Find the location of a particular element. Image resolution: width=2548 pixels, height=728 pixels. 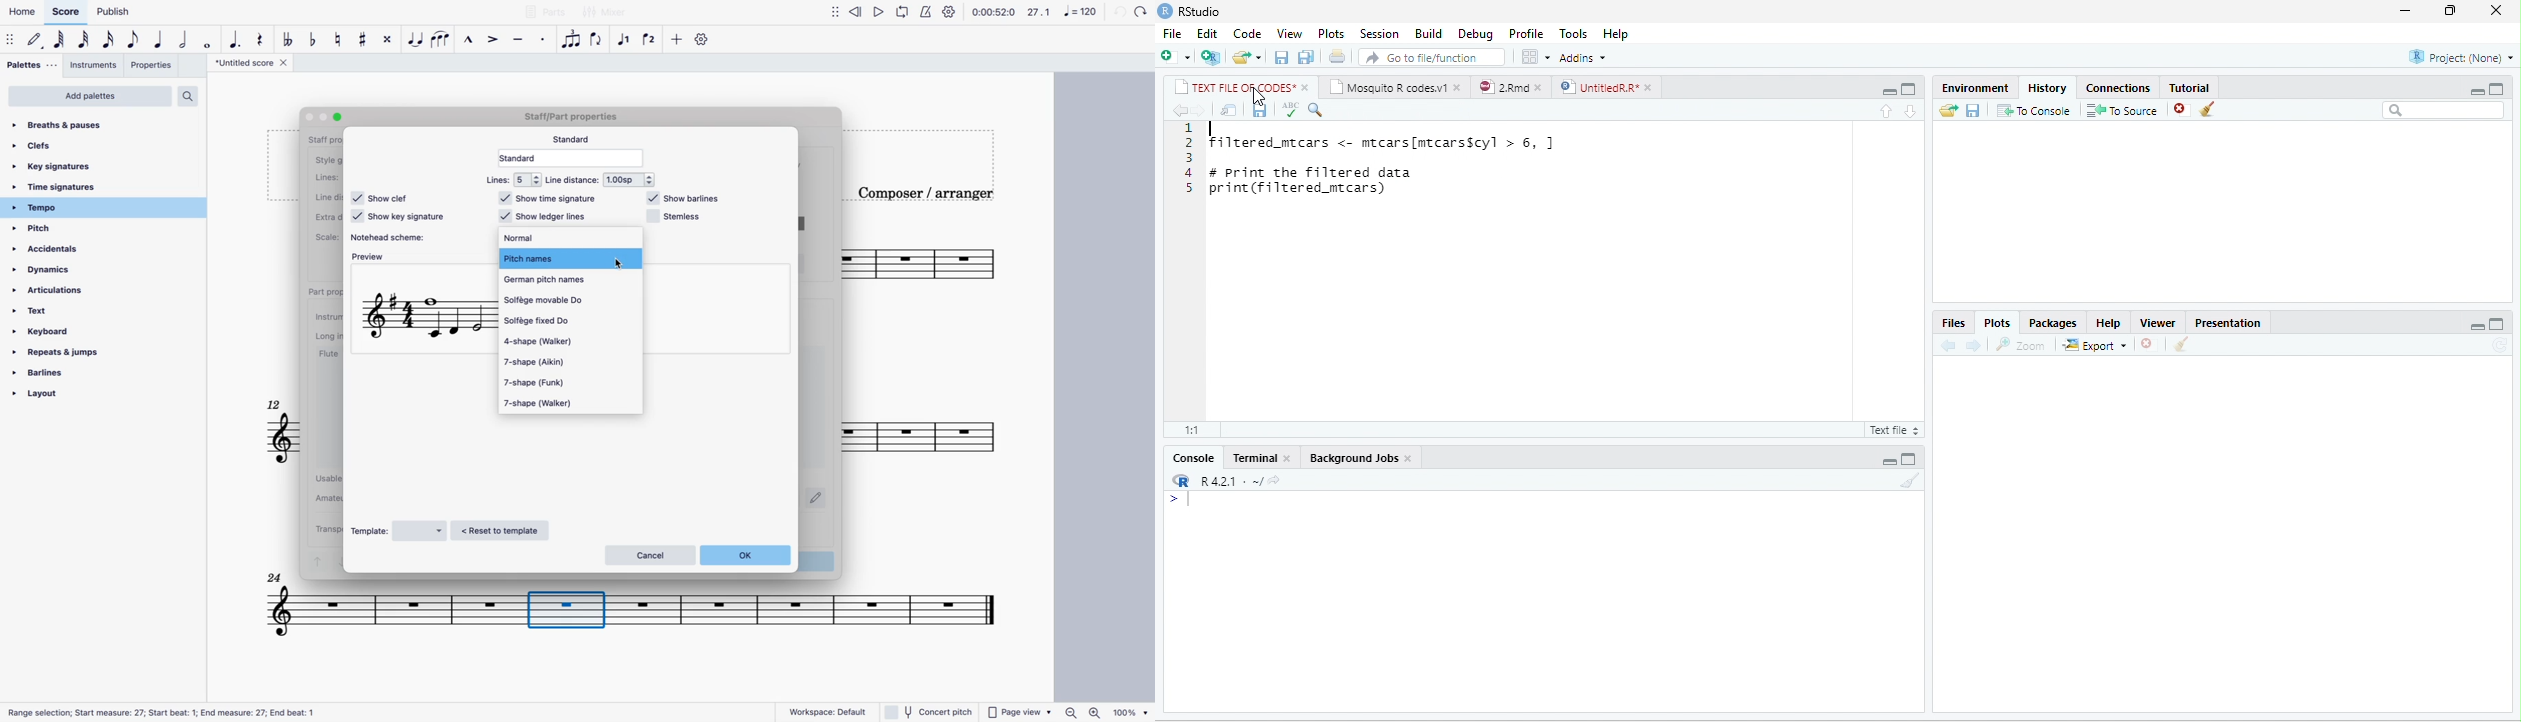

scale is located at coordinates (1062, 12).